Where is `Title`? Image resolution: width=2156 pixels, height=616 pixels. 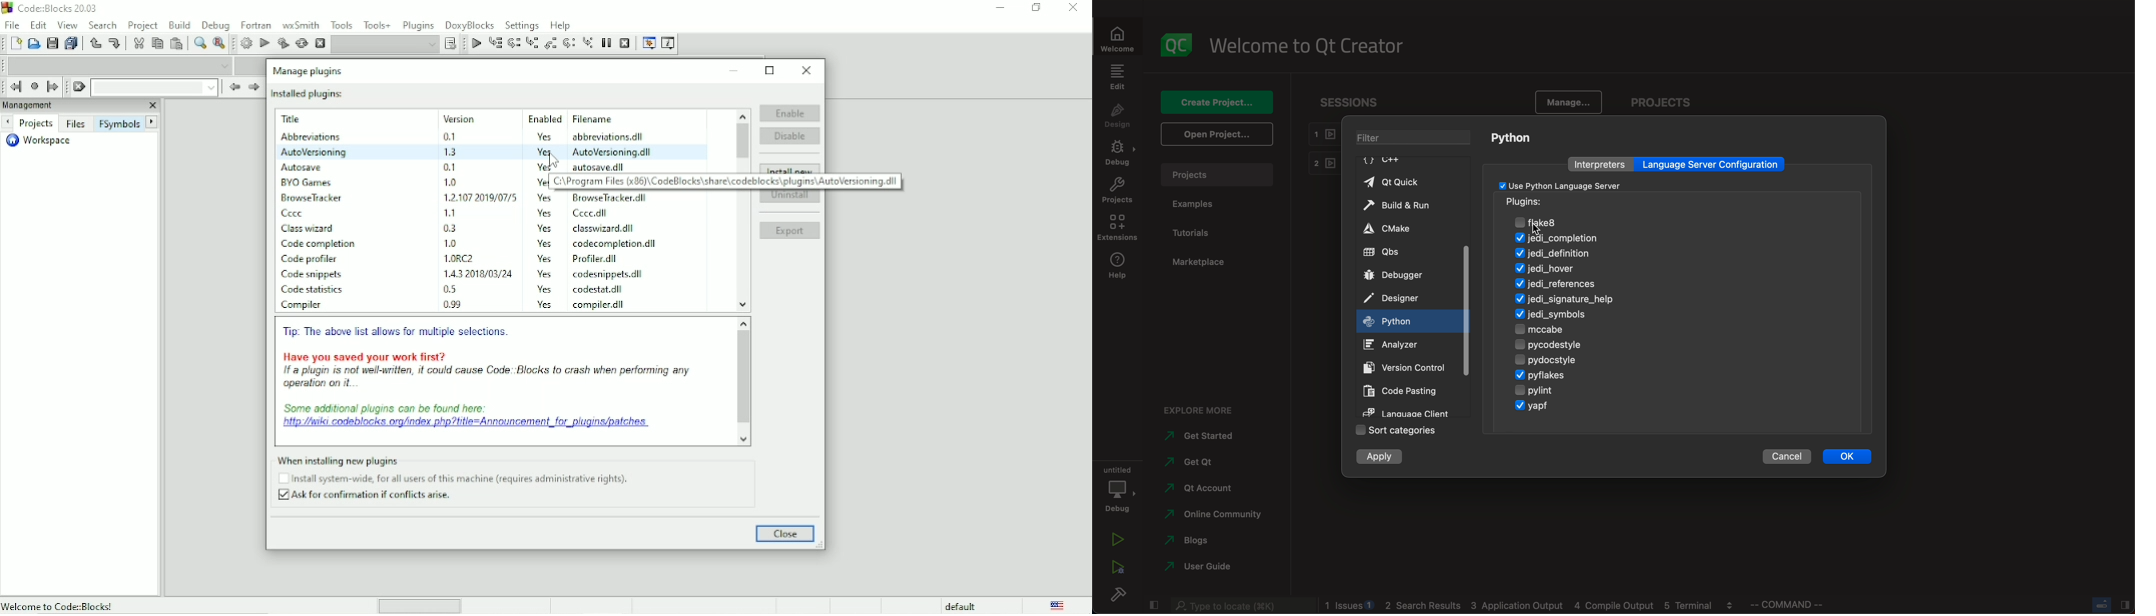 Title is located at coordinates (295, 119).